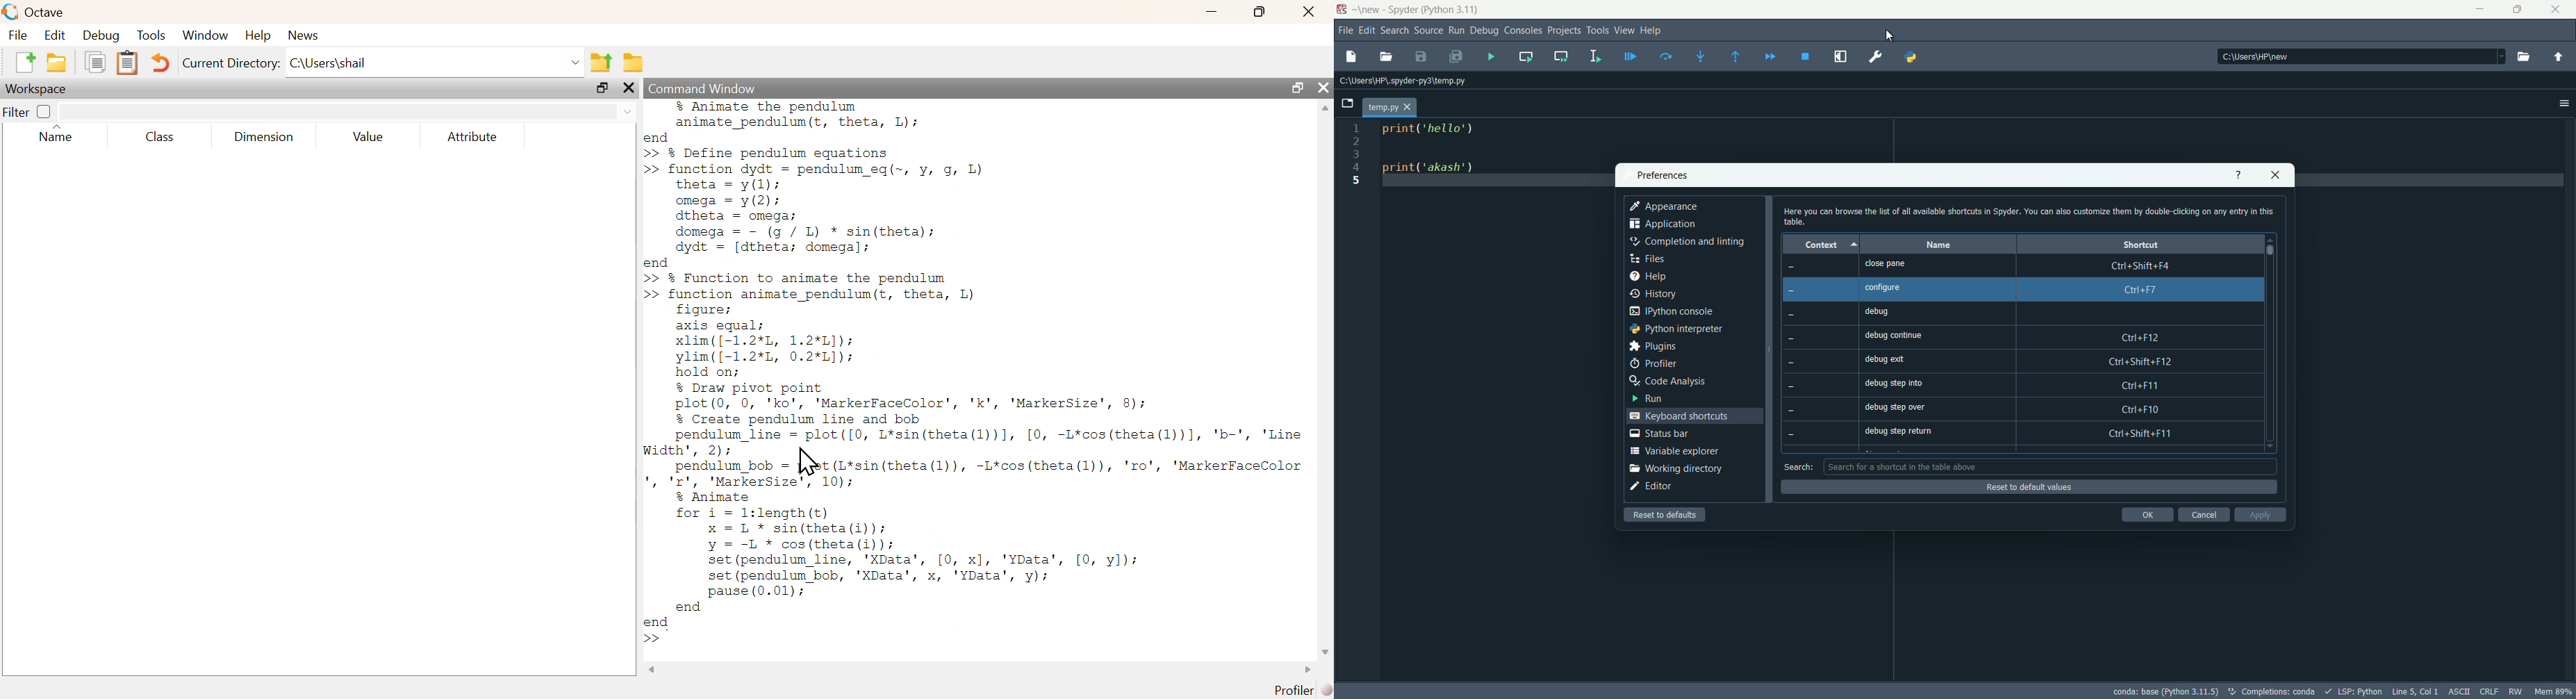 The width and height of the screenshot is (2576, 700). What do you see at coordinates (1347, 104) in the screenshot?
I see `browse tabs` at bounding box center [1347, 104].